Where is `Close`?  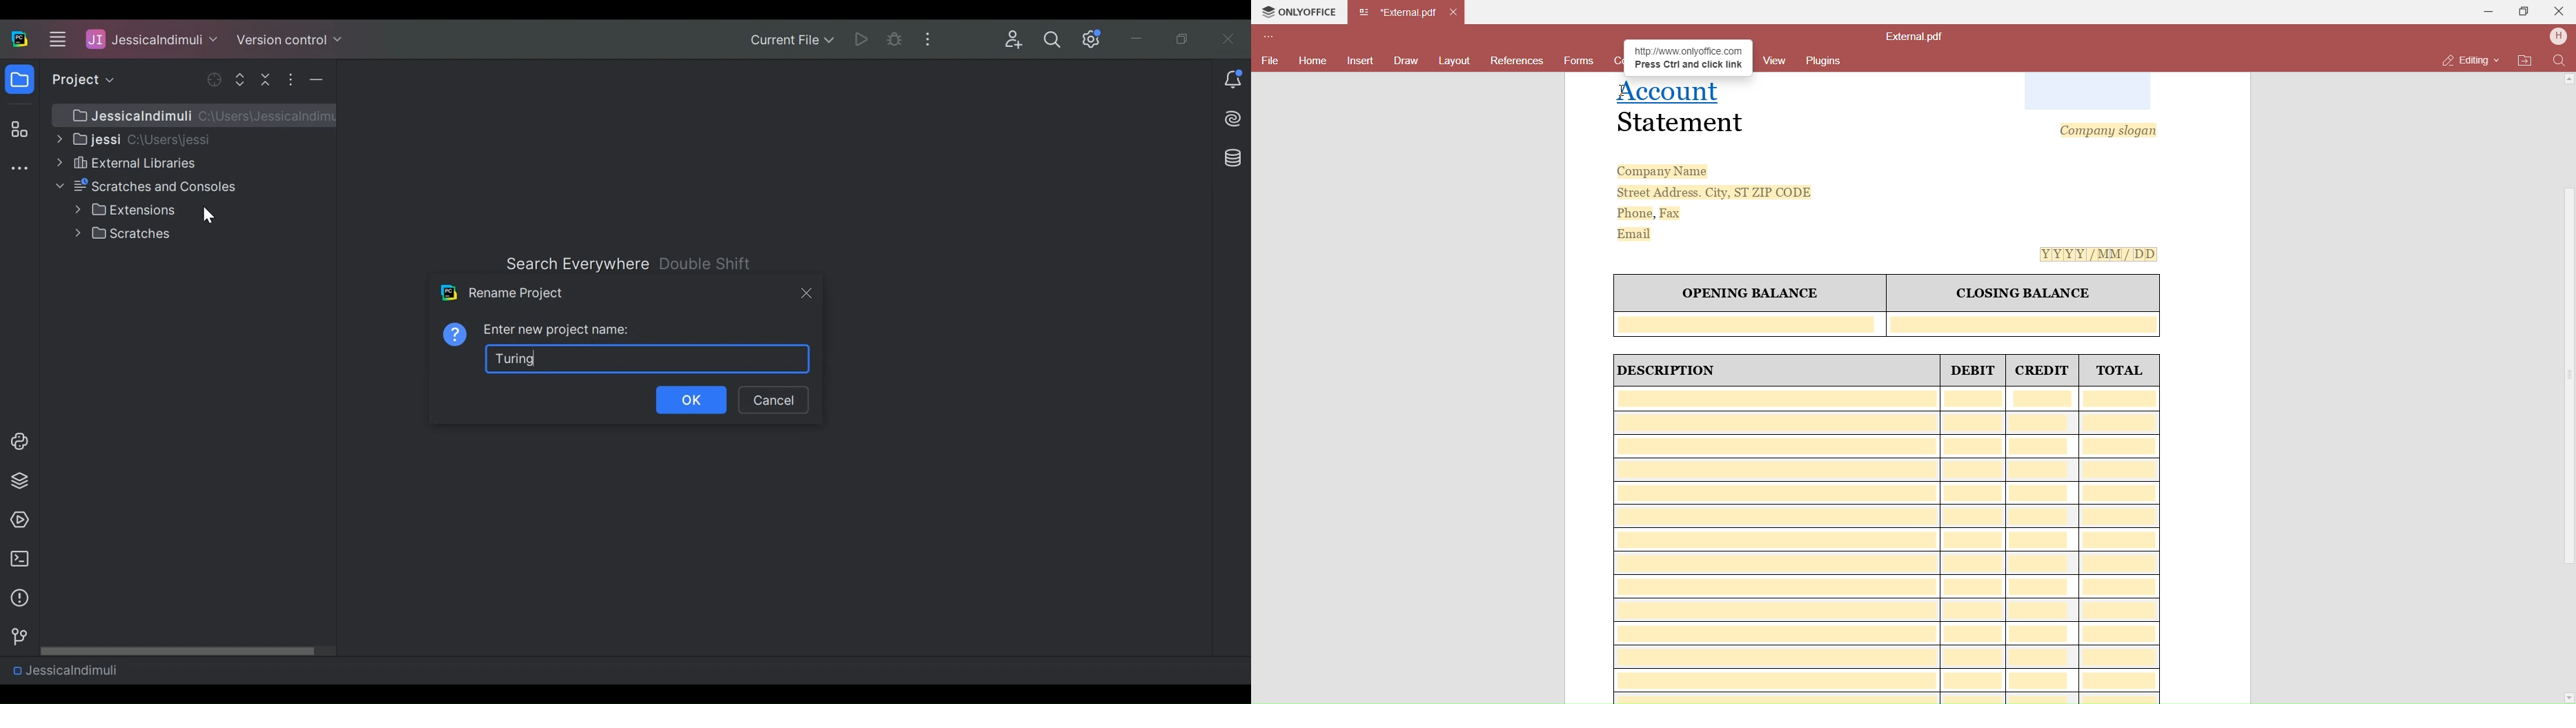 Close is located at coordinates (1230, 38).